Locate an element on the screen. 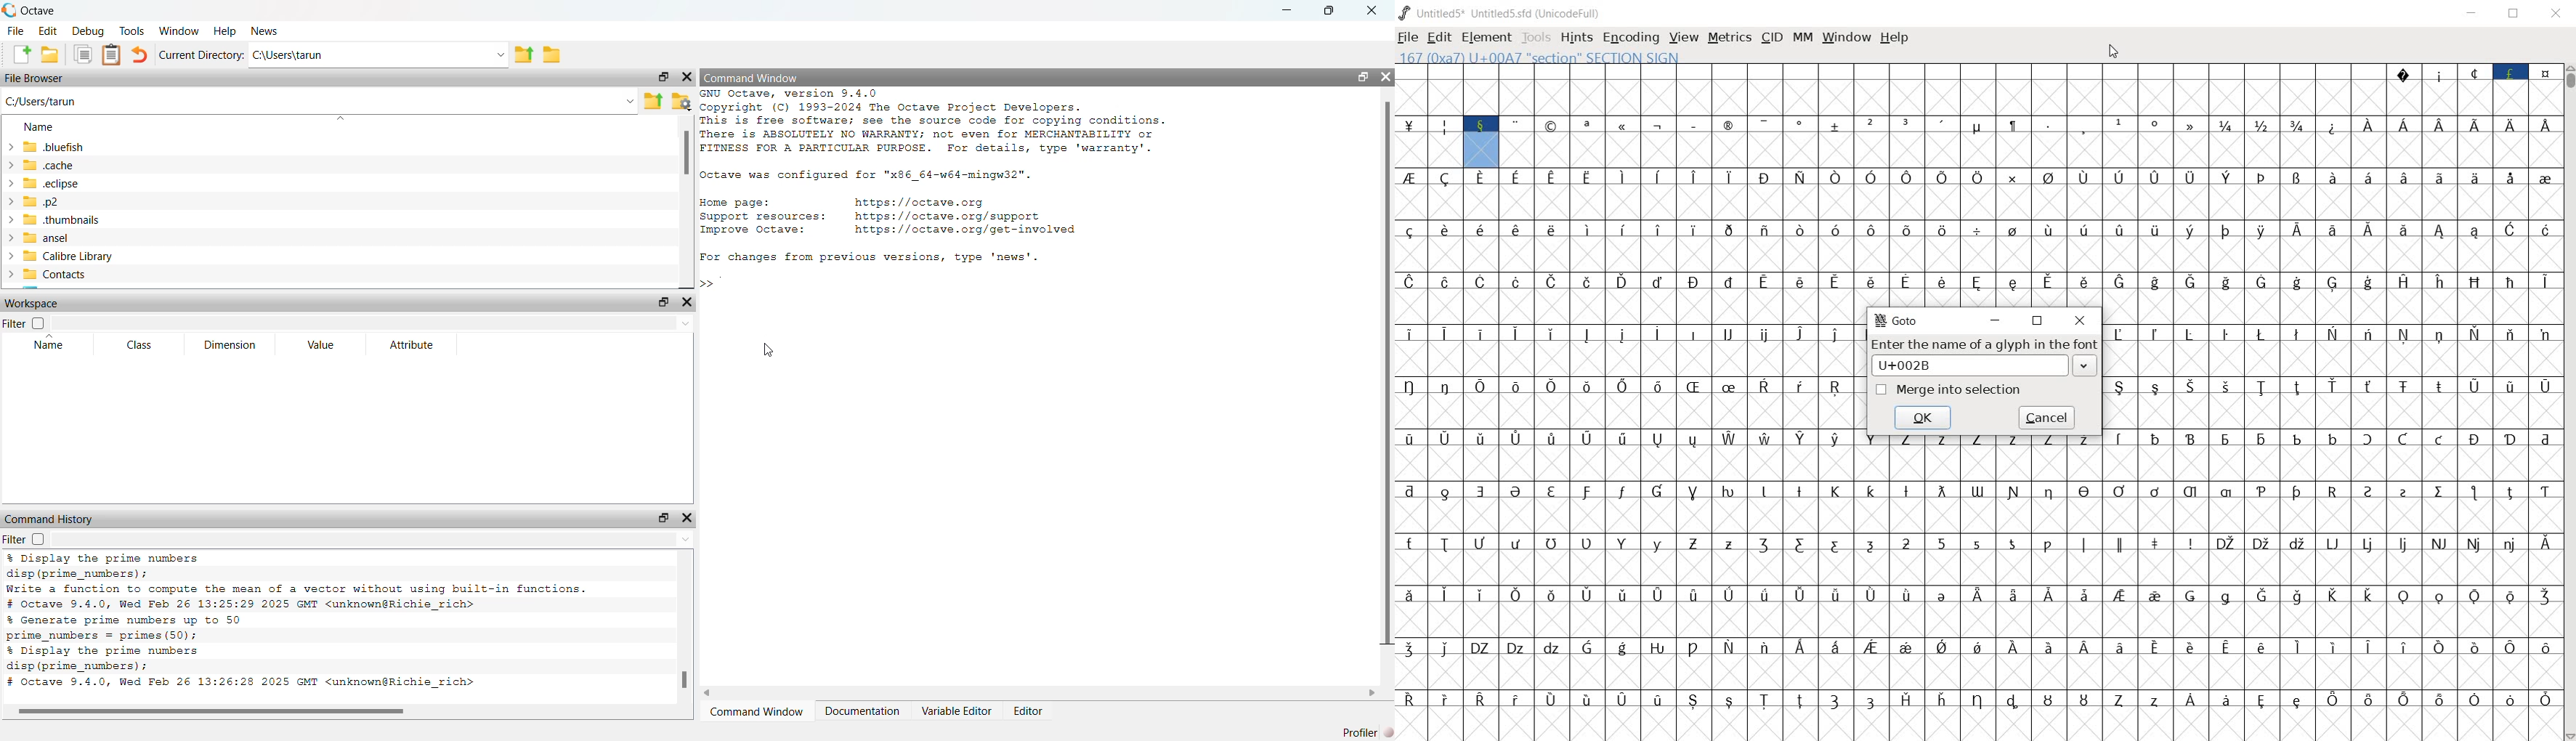 The image size is (2576, 756). Edit is located at coordinates (47, 31).